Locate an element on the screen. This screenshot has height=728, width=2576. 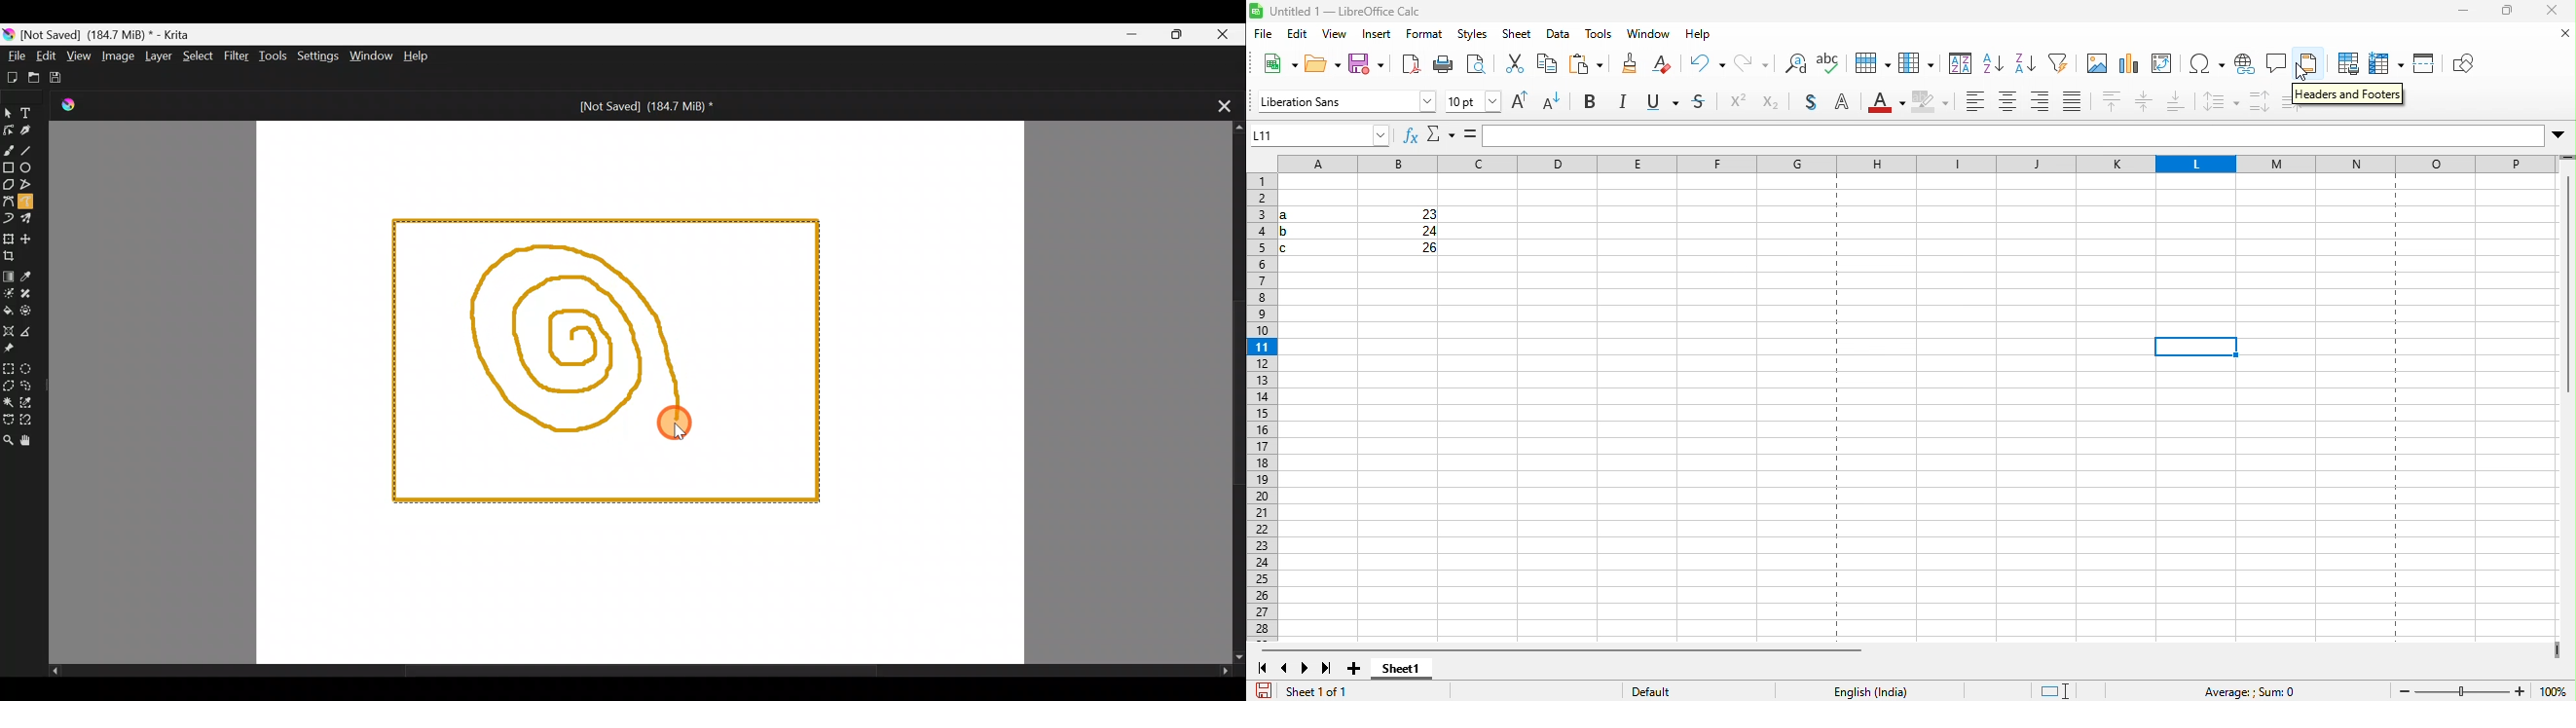
cursor is located at coordinates (2300, 75).